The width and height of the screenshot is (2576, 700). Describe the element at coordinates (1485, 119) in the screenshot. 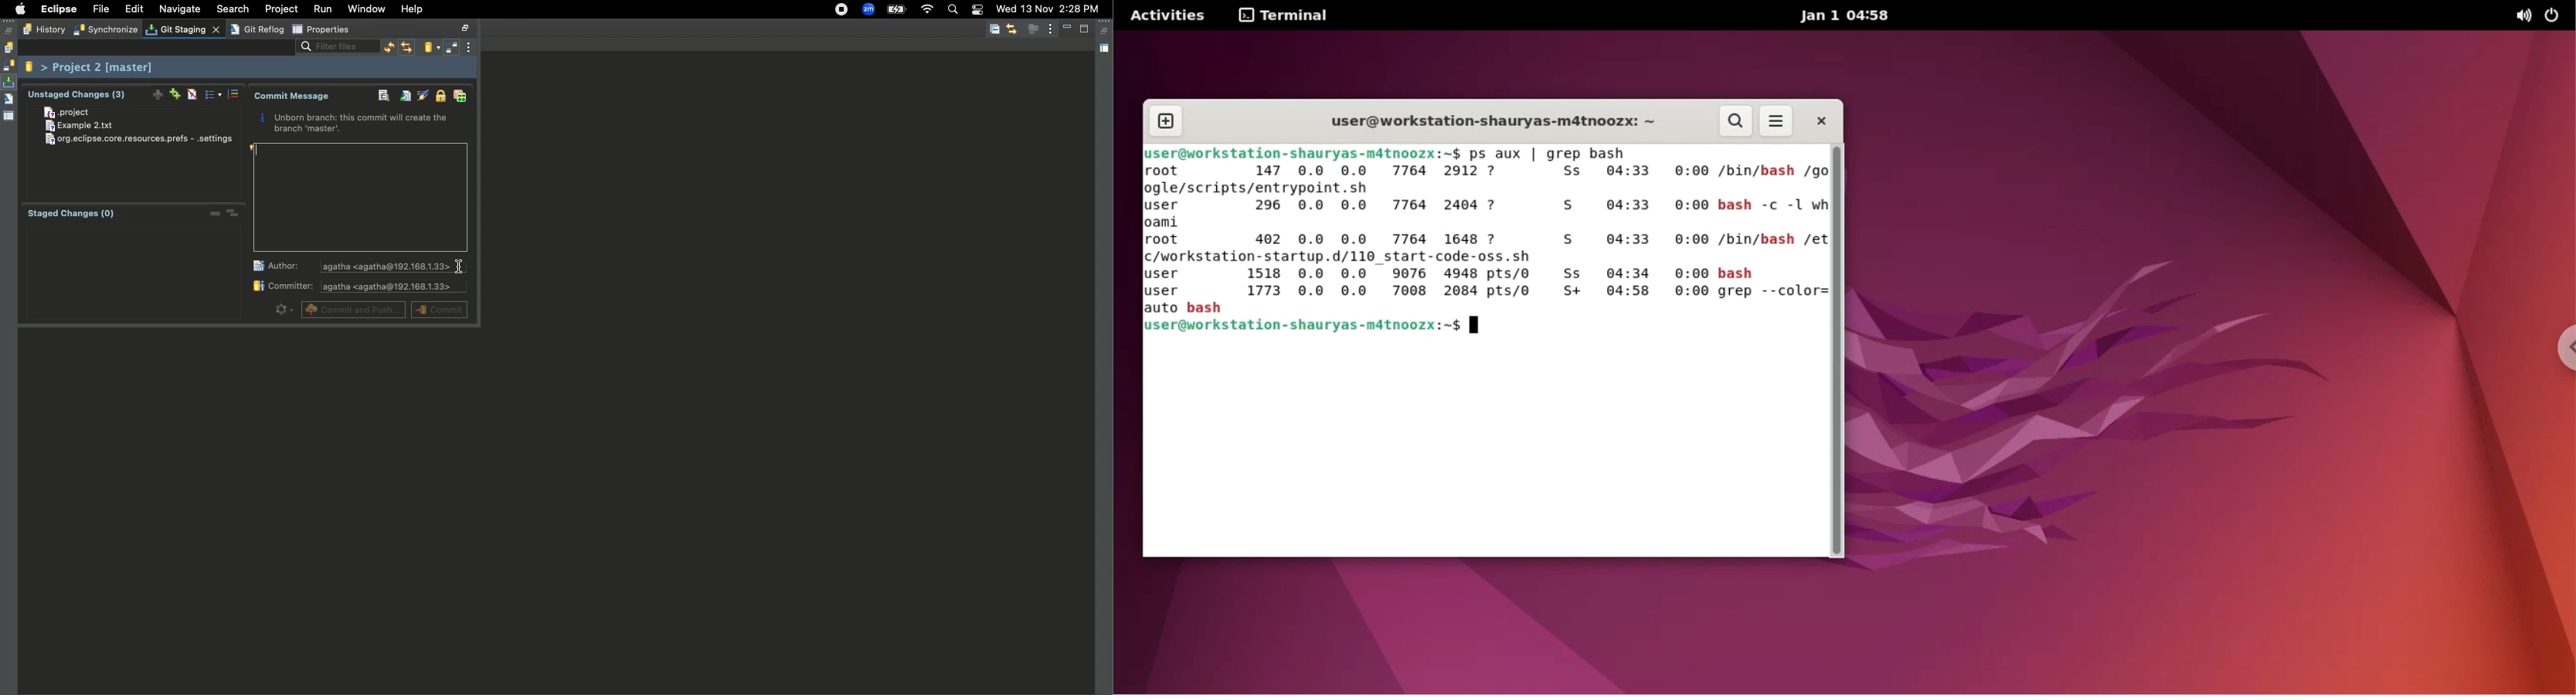

I see `user@workstation-shauryas-m4tnoozx: ~` at that location.